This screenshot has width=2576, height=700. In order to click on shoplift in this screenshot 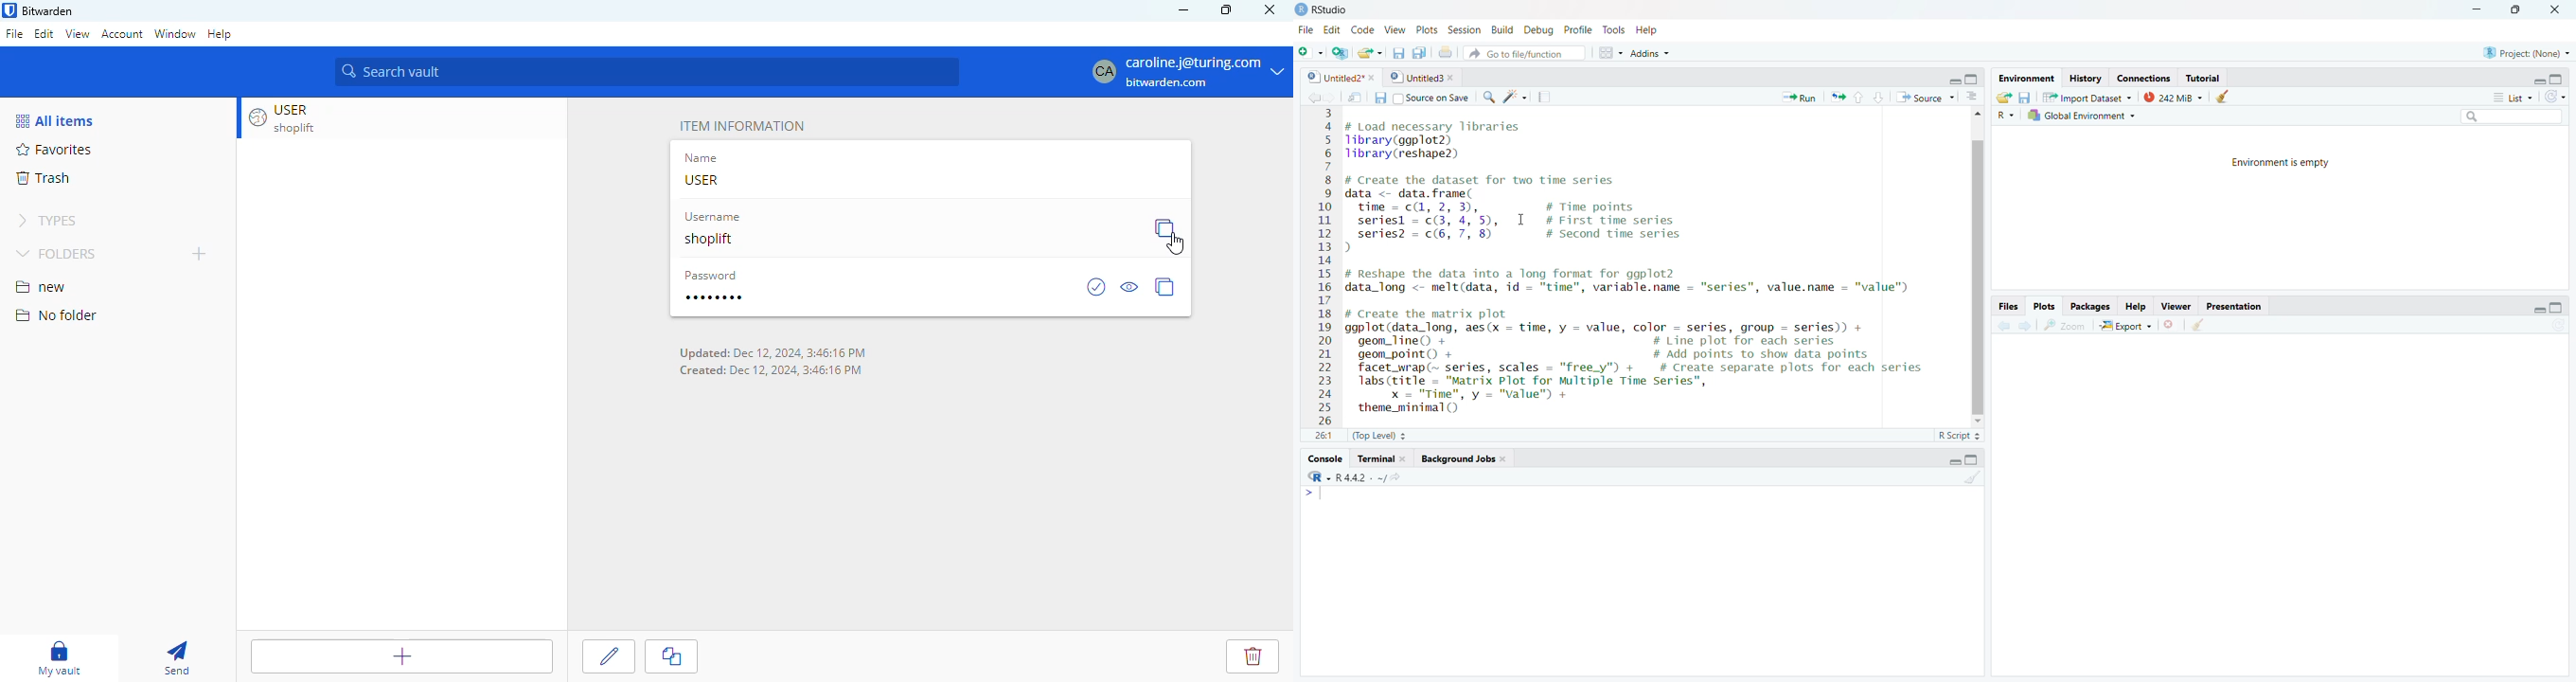, I will do `click(710, 240)`.